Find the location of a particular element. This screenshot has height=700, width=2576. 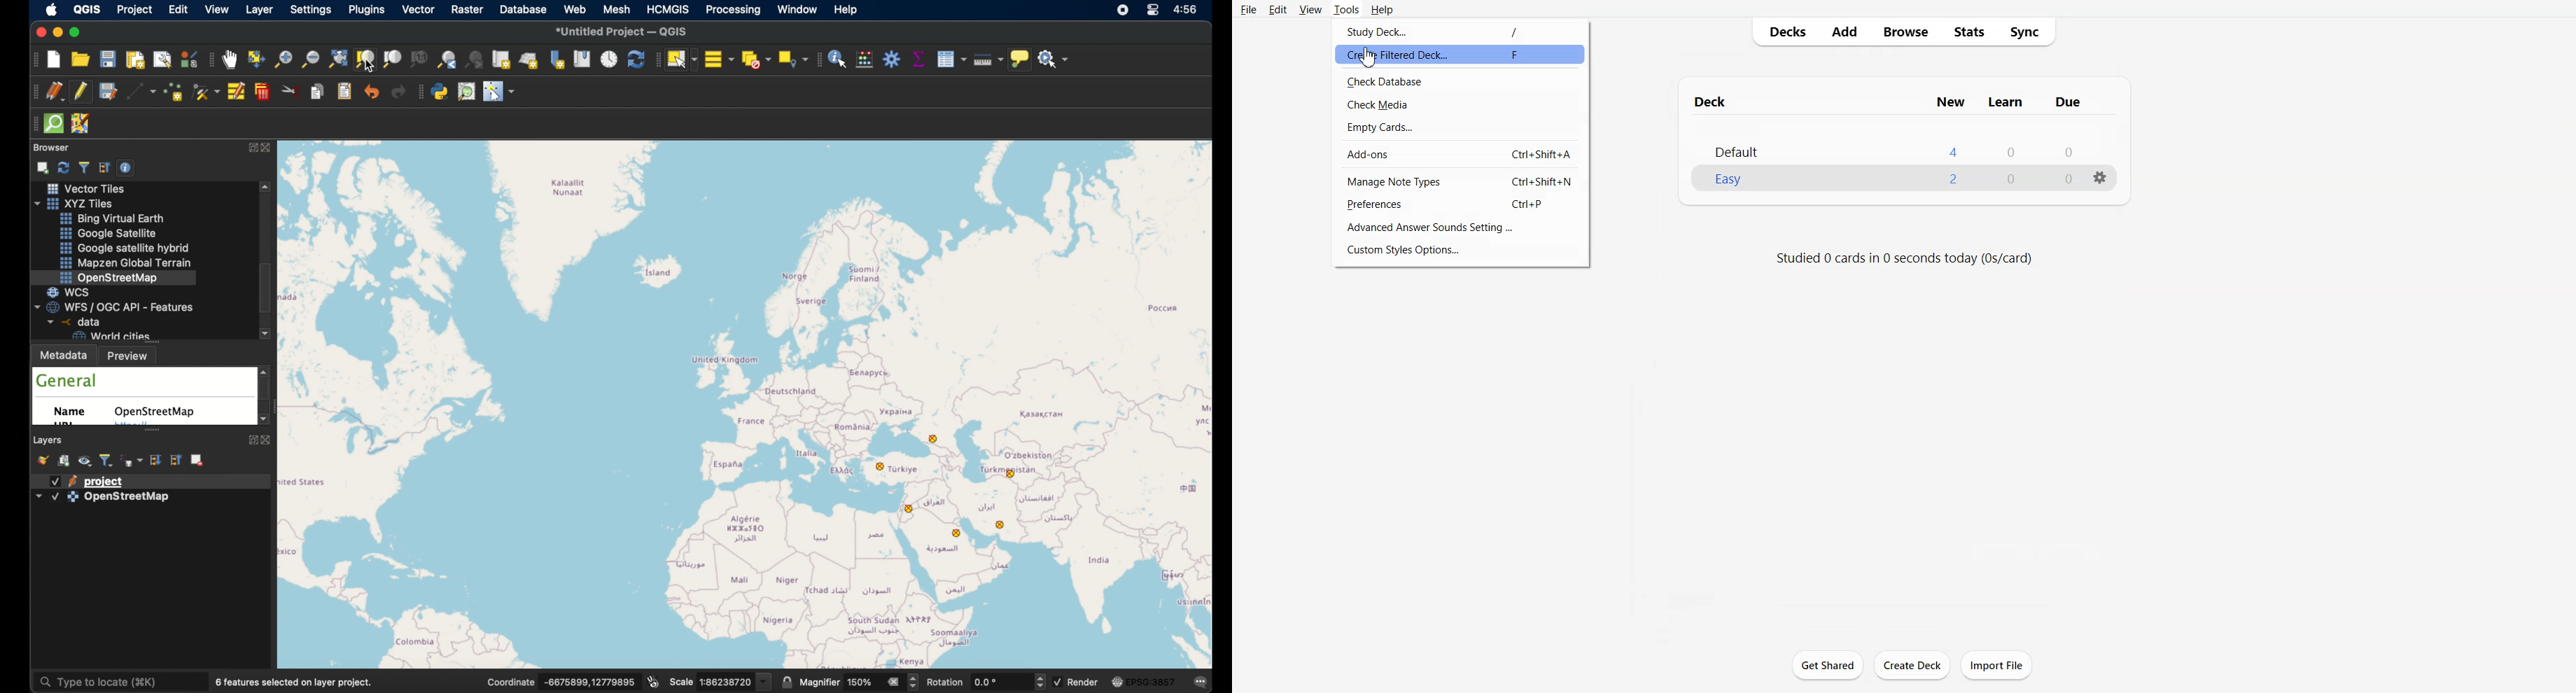

modify attributes is located at coordinates (237, 92).